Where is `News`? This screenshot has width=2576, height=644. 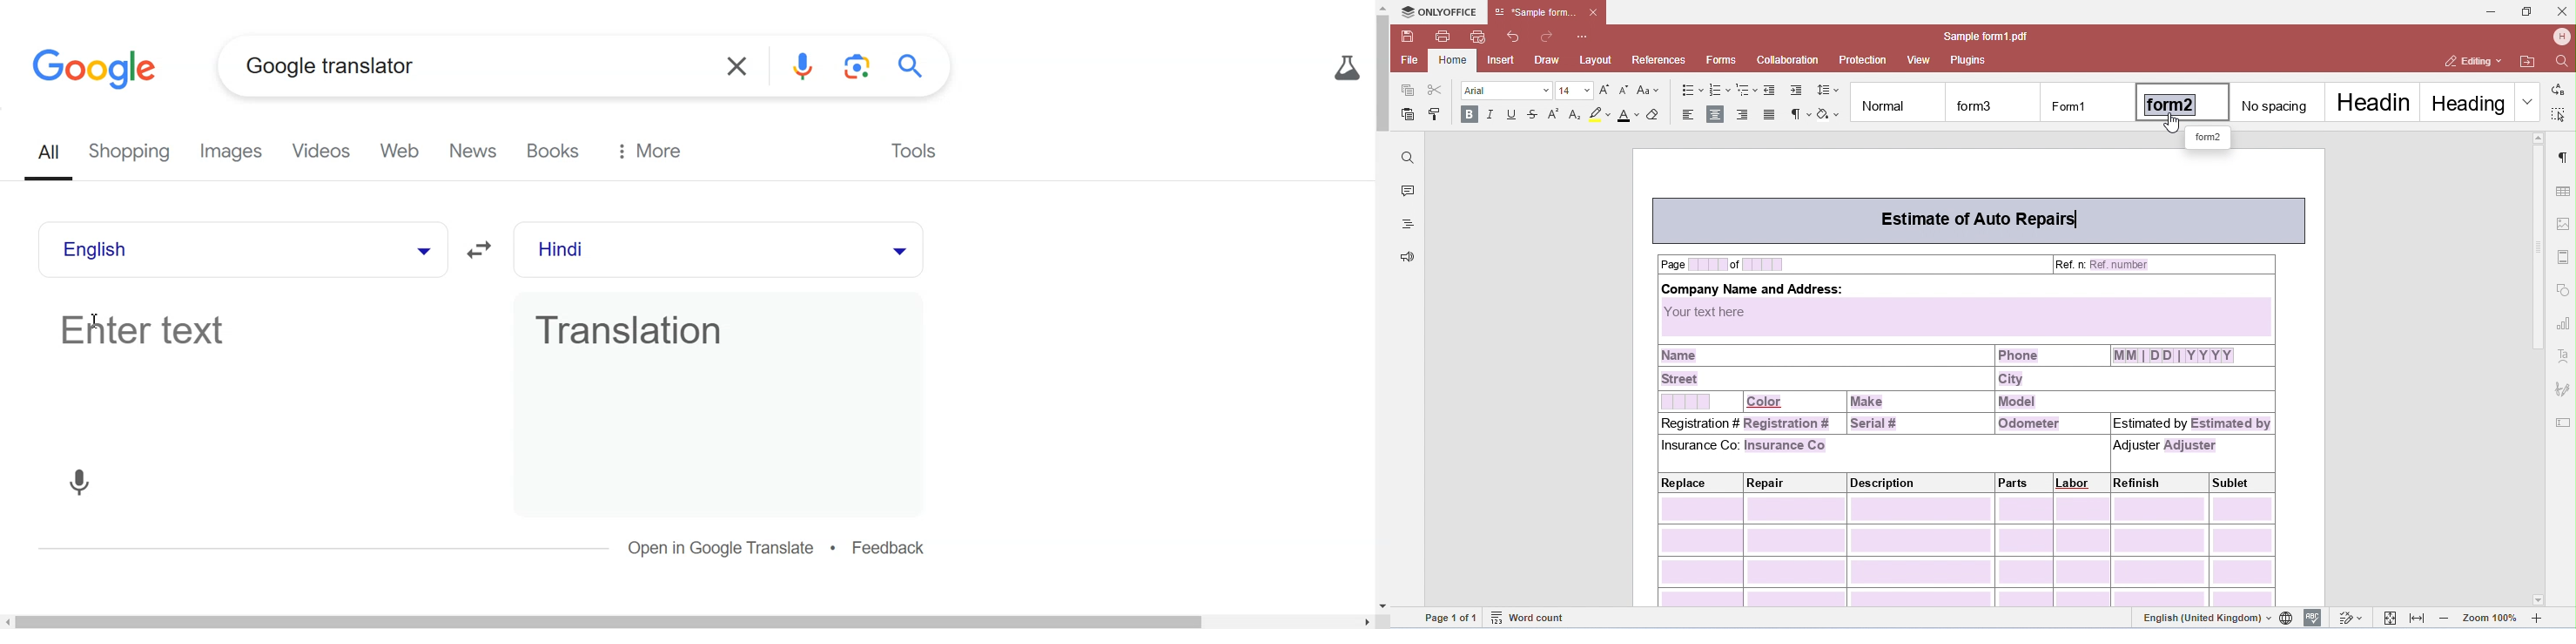 News is located at coordinates (476, 151).